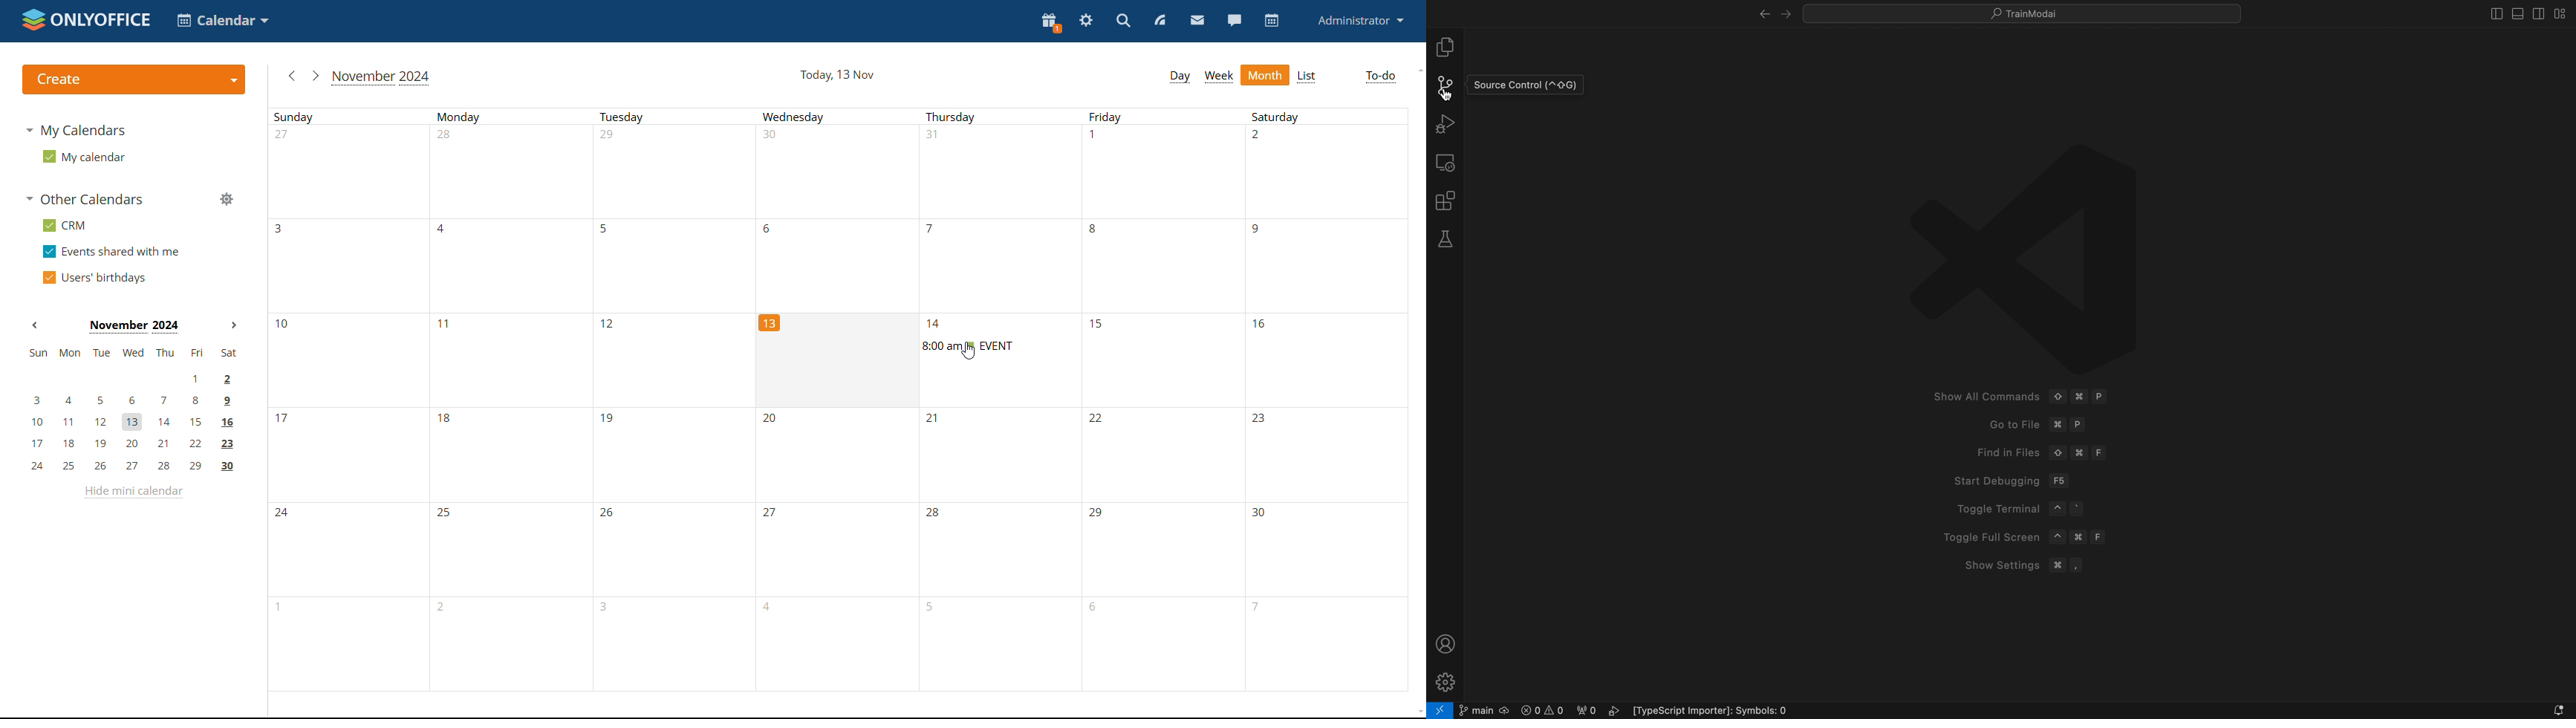  Describe the element at coordinates (86, 199) in the screenshot. I see `other calendars` at that location.